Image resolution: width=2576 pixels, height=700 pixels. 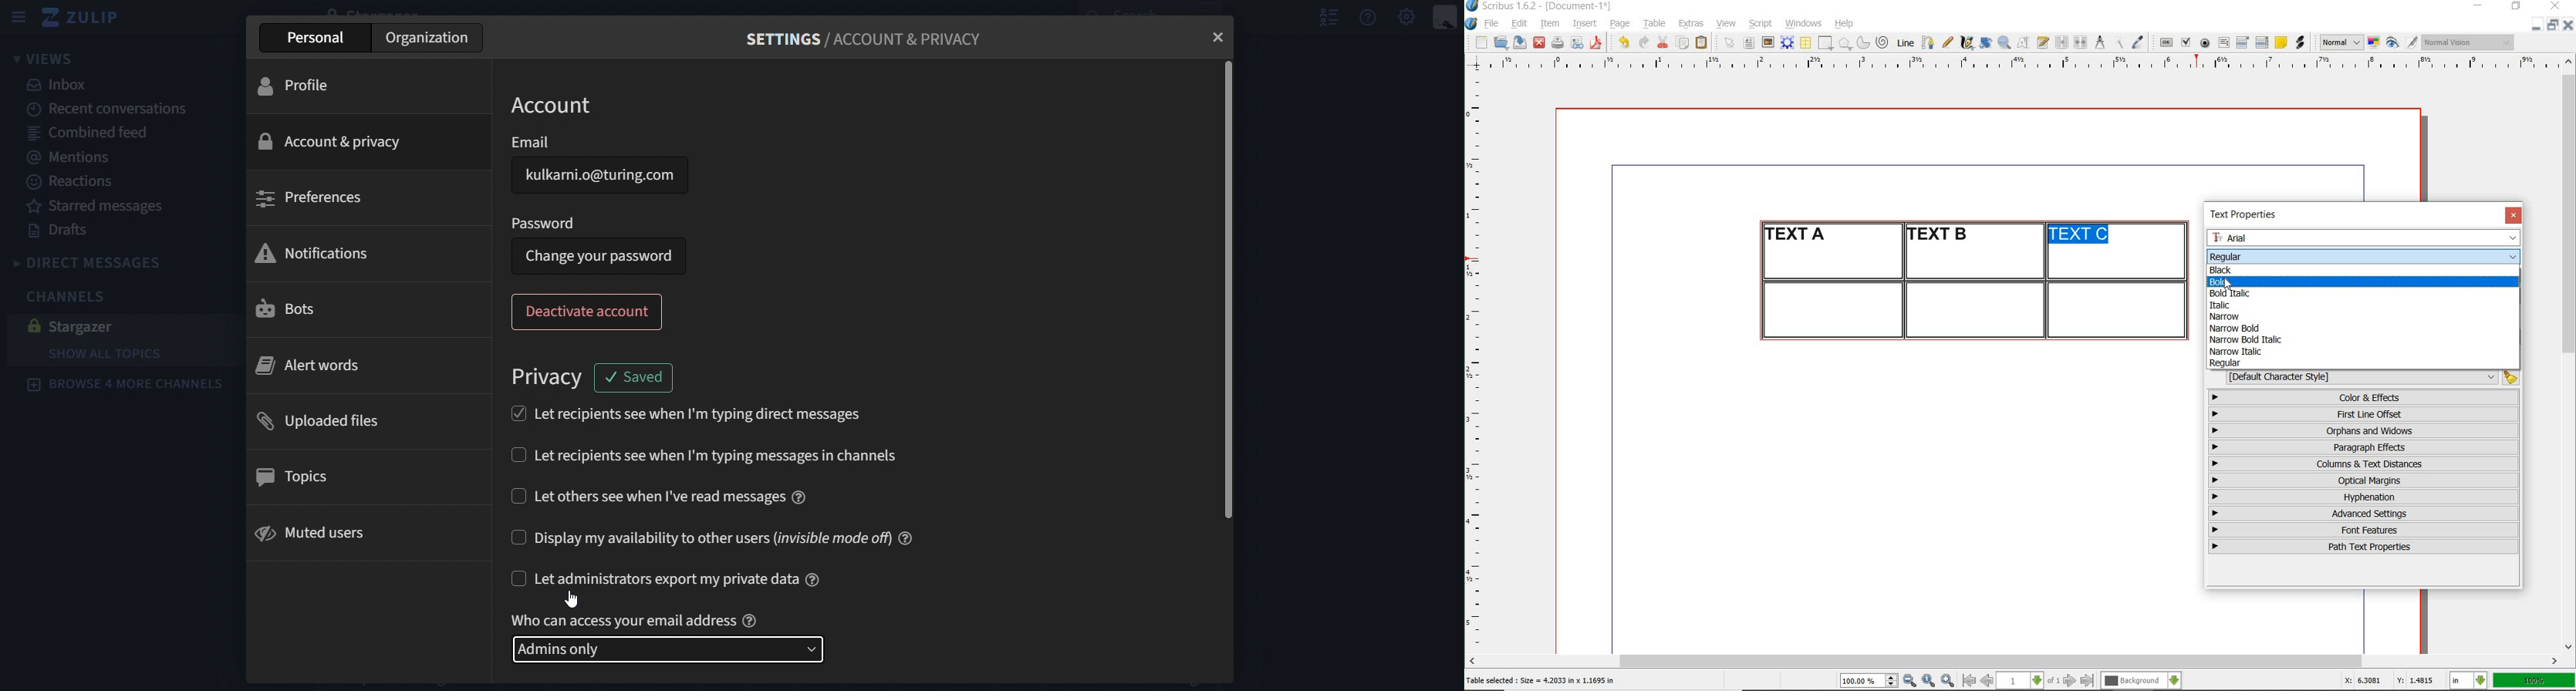 What do you see at coordinates (2226, 363) in the screenshot?
I see `regular` at bounding box center [2226, 363].